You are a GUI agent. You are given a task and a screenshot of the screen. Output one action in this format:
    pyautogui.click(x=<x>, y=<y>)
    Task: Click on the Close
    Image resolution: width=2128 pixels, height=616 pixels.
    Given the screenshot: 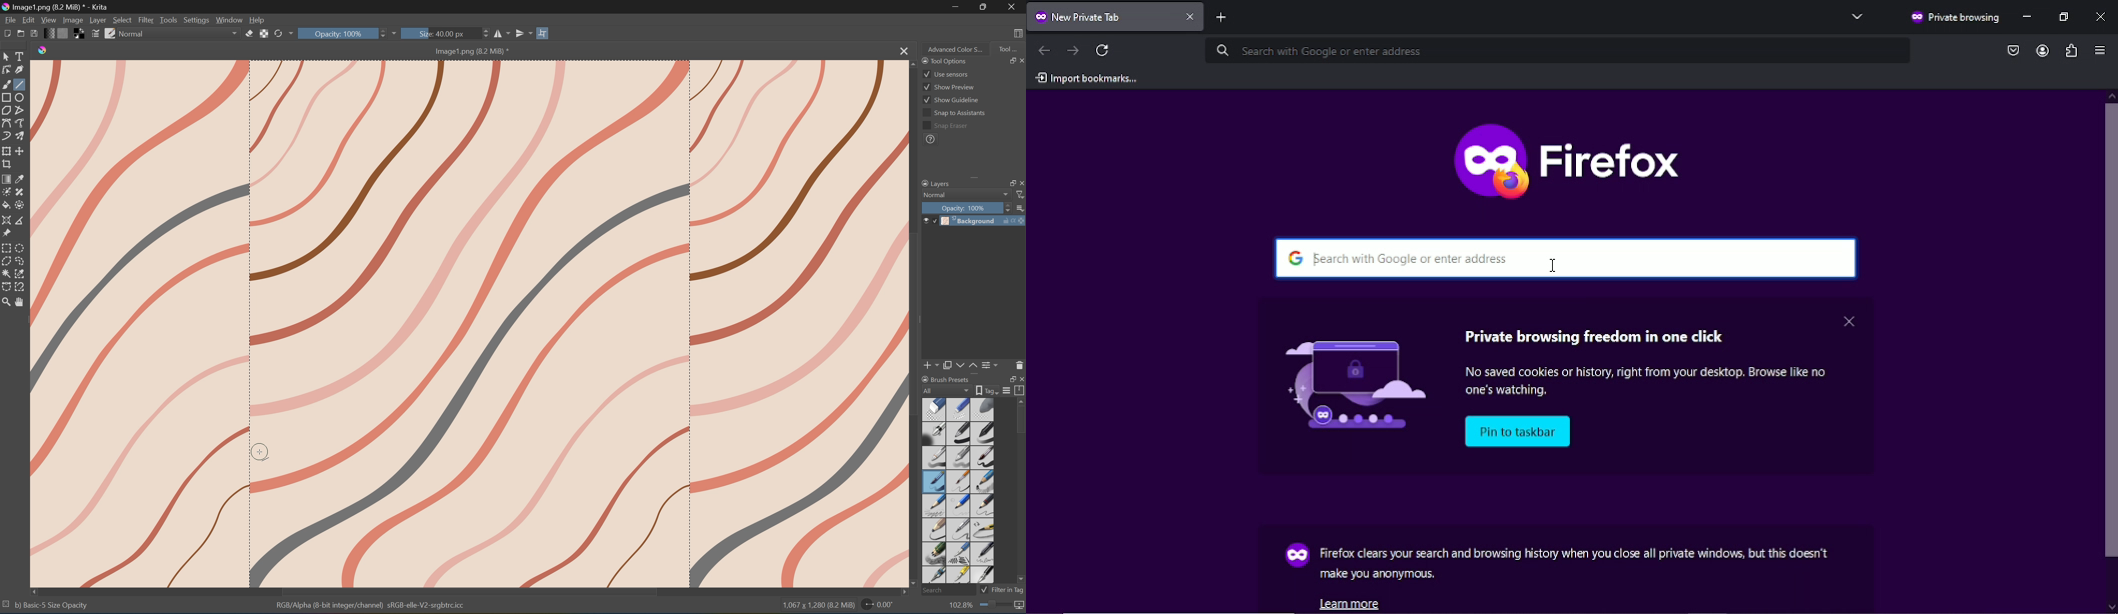 What is the action you would take?
    pyautogui.click(x=902, y=51)
    